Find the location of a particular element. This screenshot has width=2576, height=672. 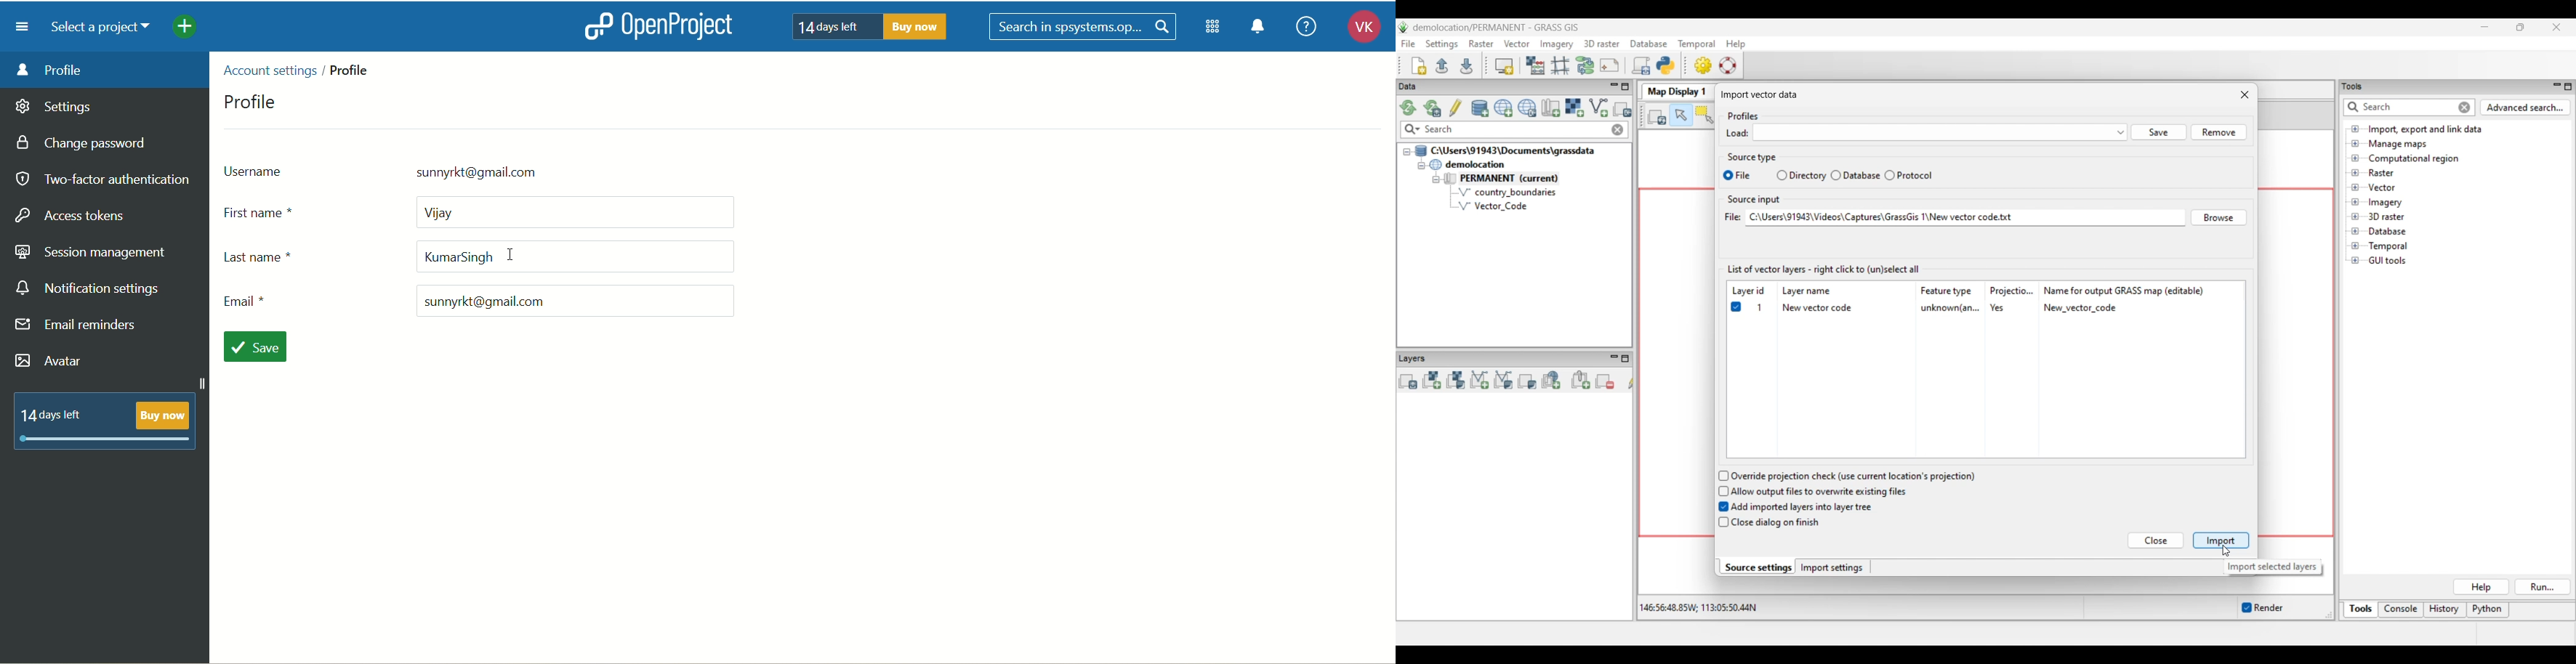

profile is located at coordinates (252, 100).